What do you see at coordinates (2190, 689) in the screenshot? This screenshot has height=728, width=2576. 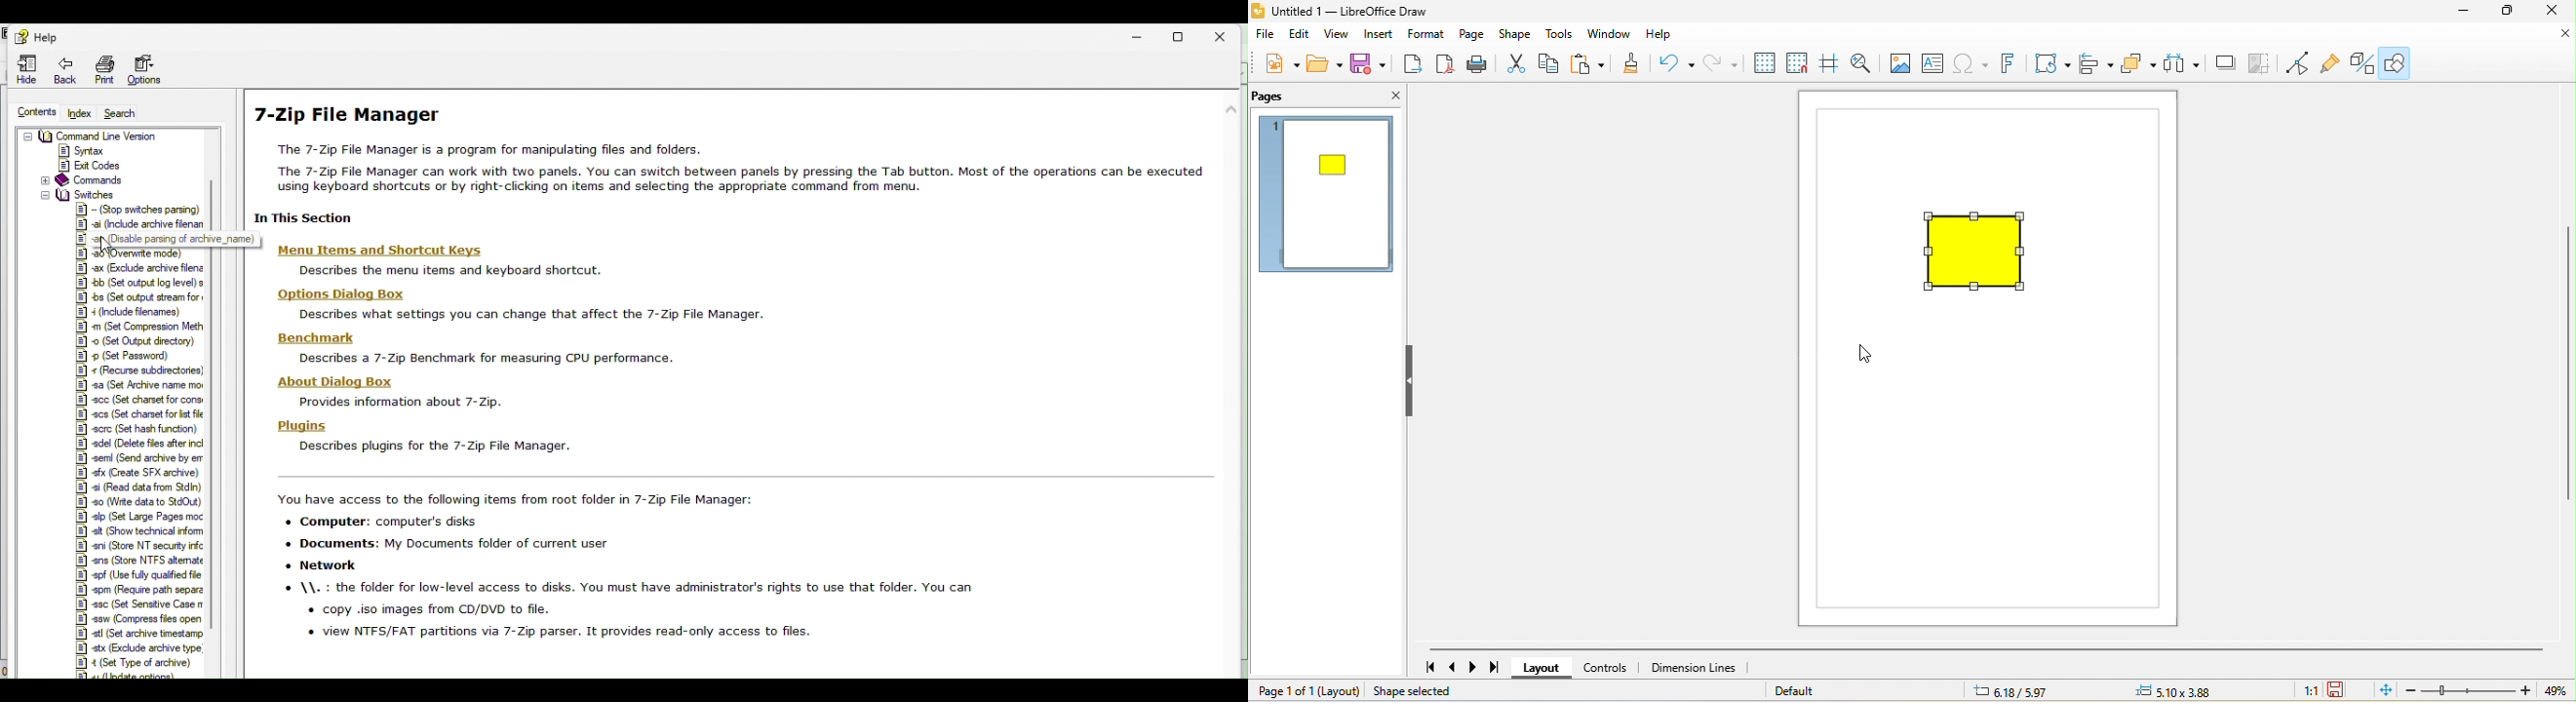 I see `0.00 x0.00` at bounding box center [2190, 689].